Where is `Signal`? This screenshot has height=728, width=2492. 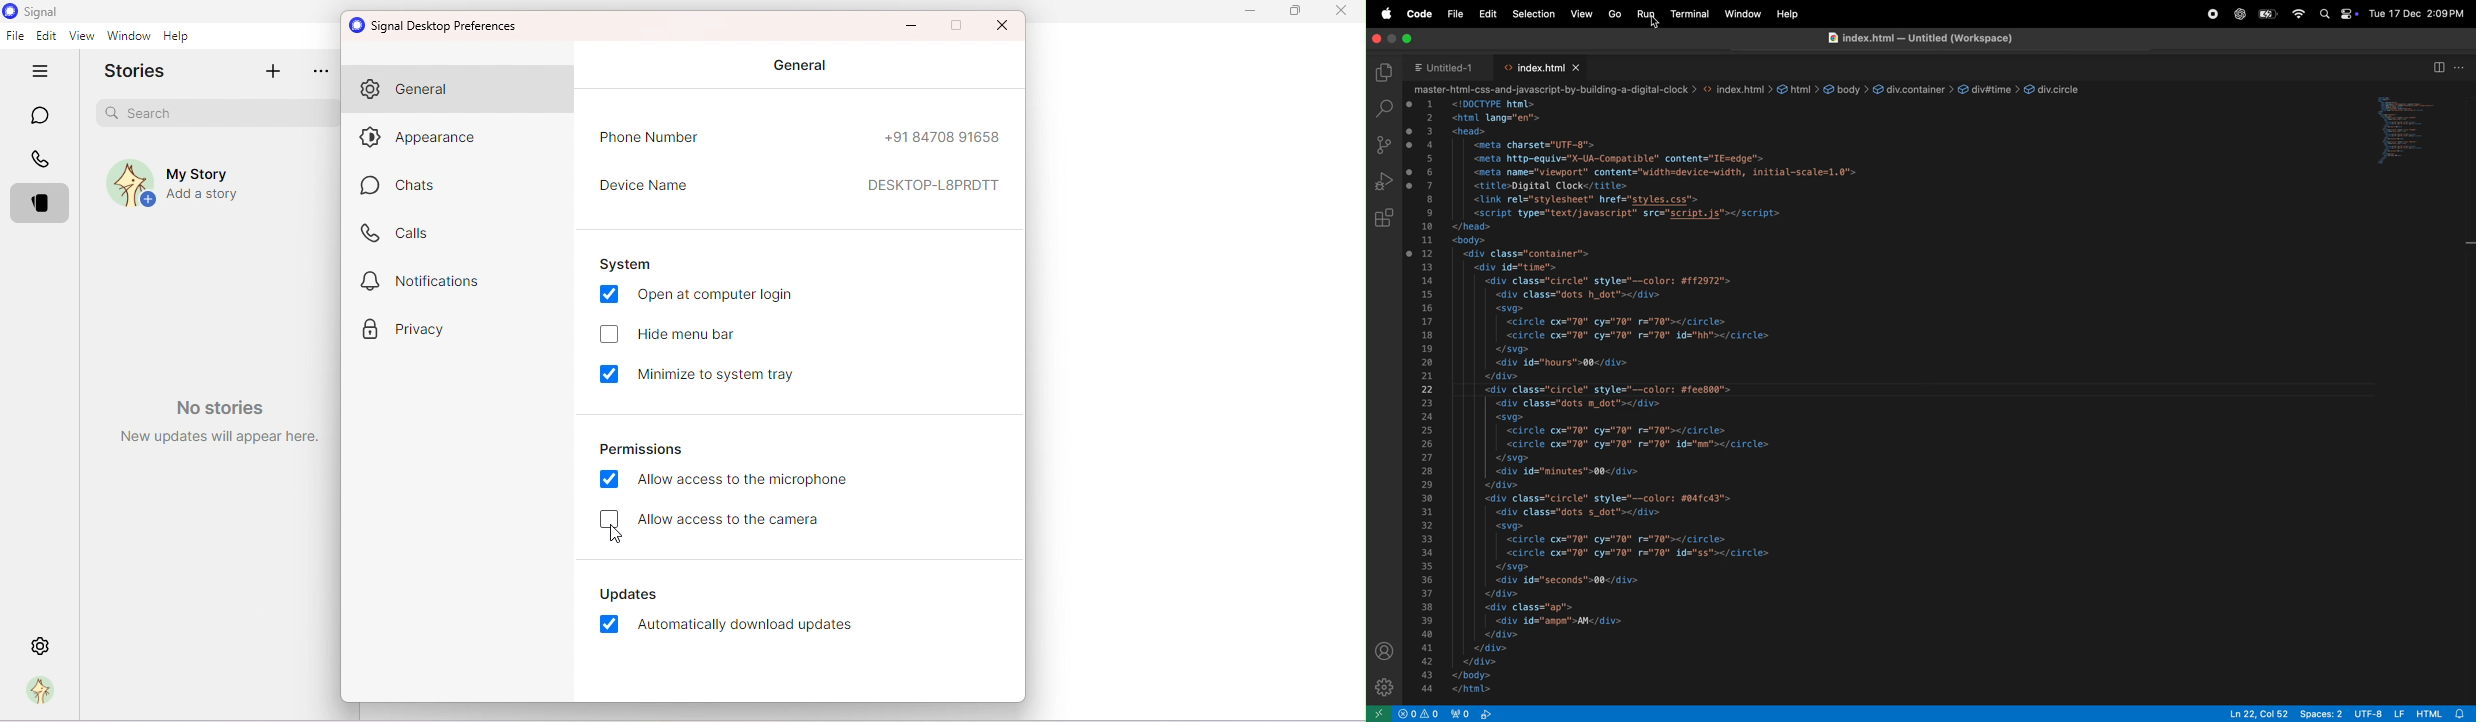 Signal is located at coordinates (38, 12).